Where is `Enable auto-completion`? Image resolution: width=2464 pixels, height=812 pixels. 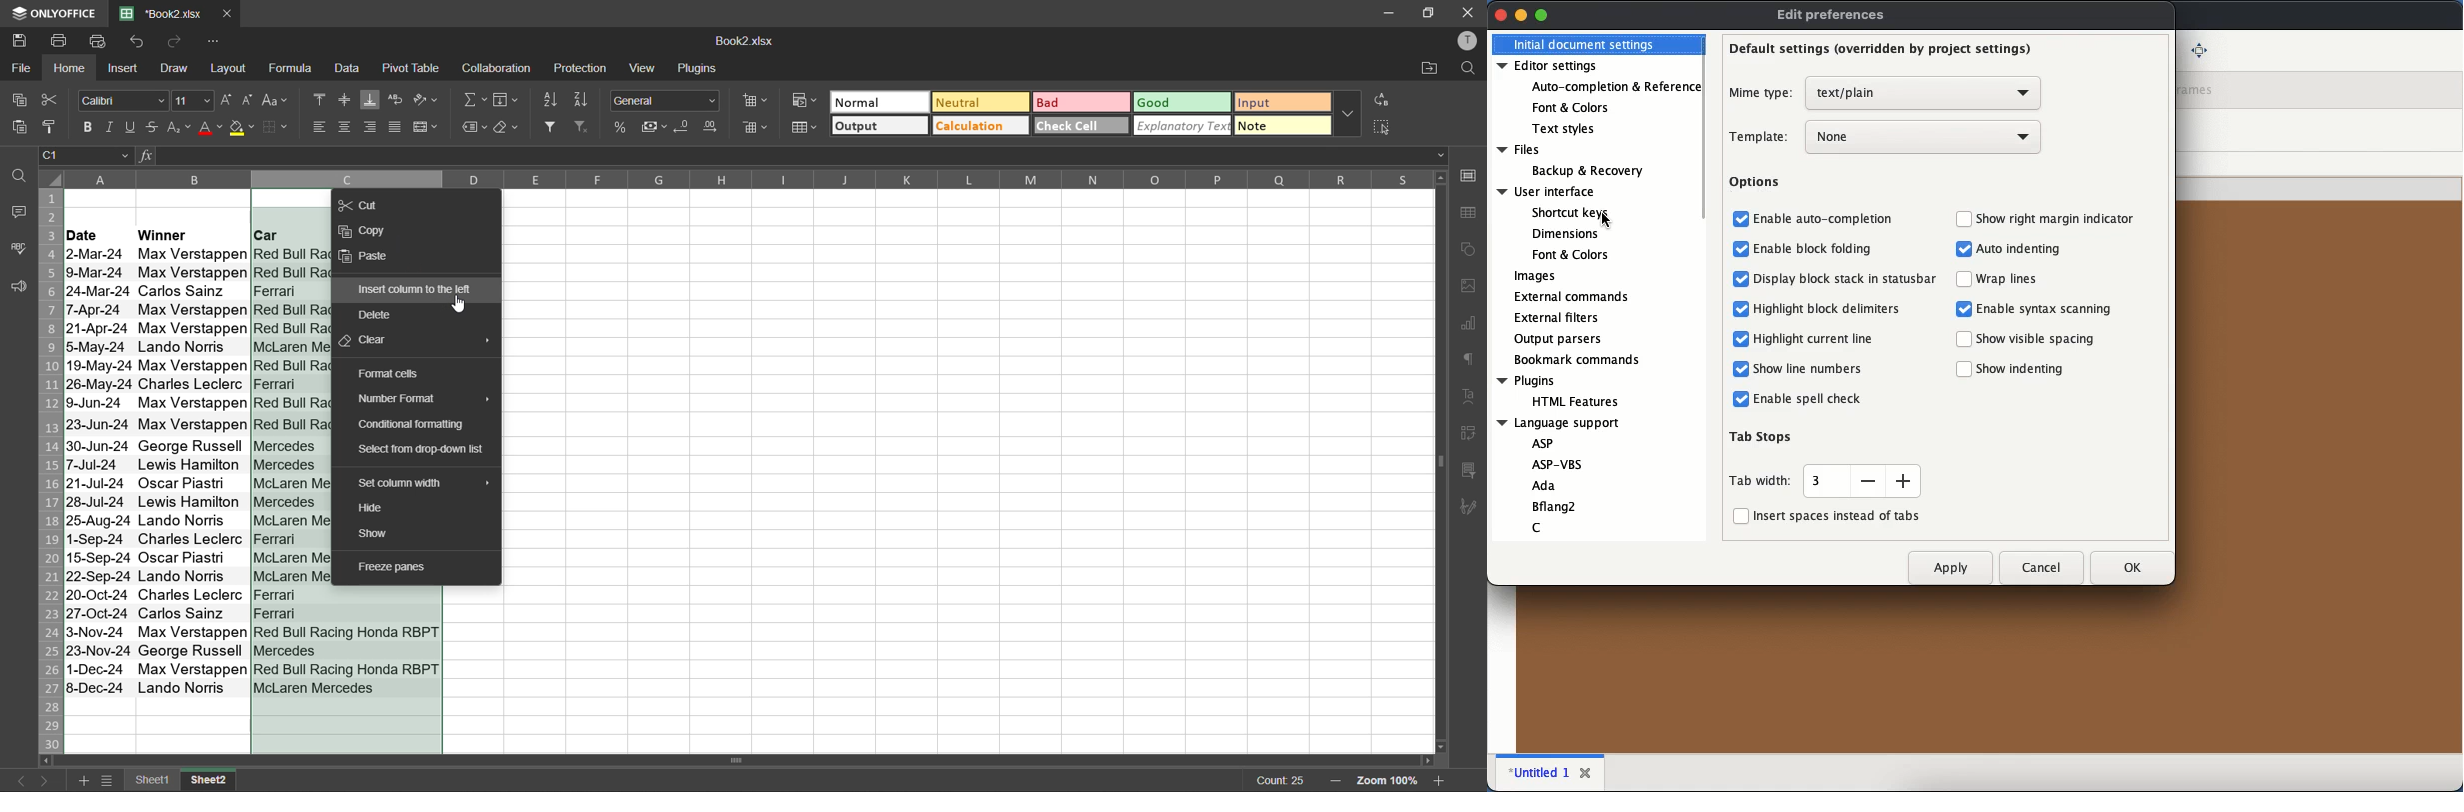
Enable auto-completion is located at coordinates (1829, 221).